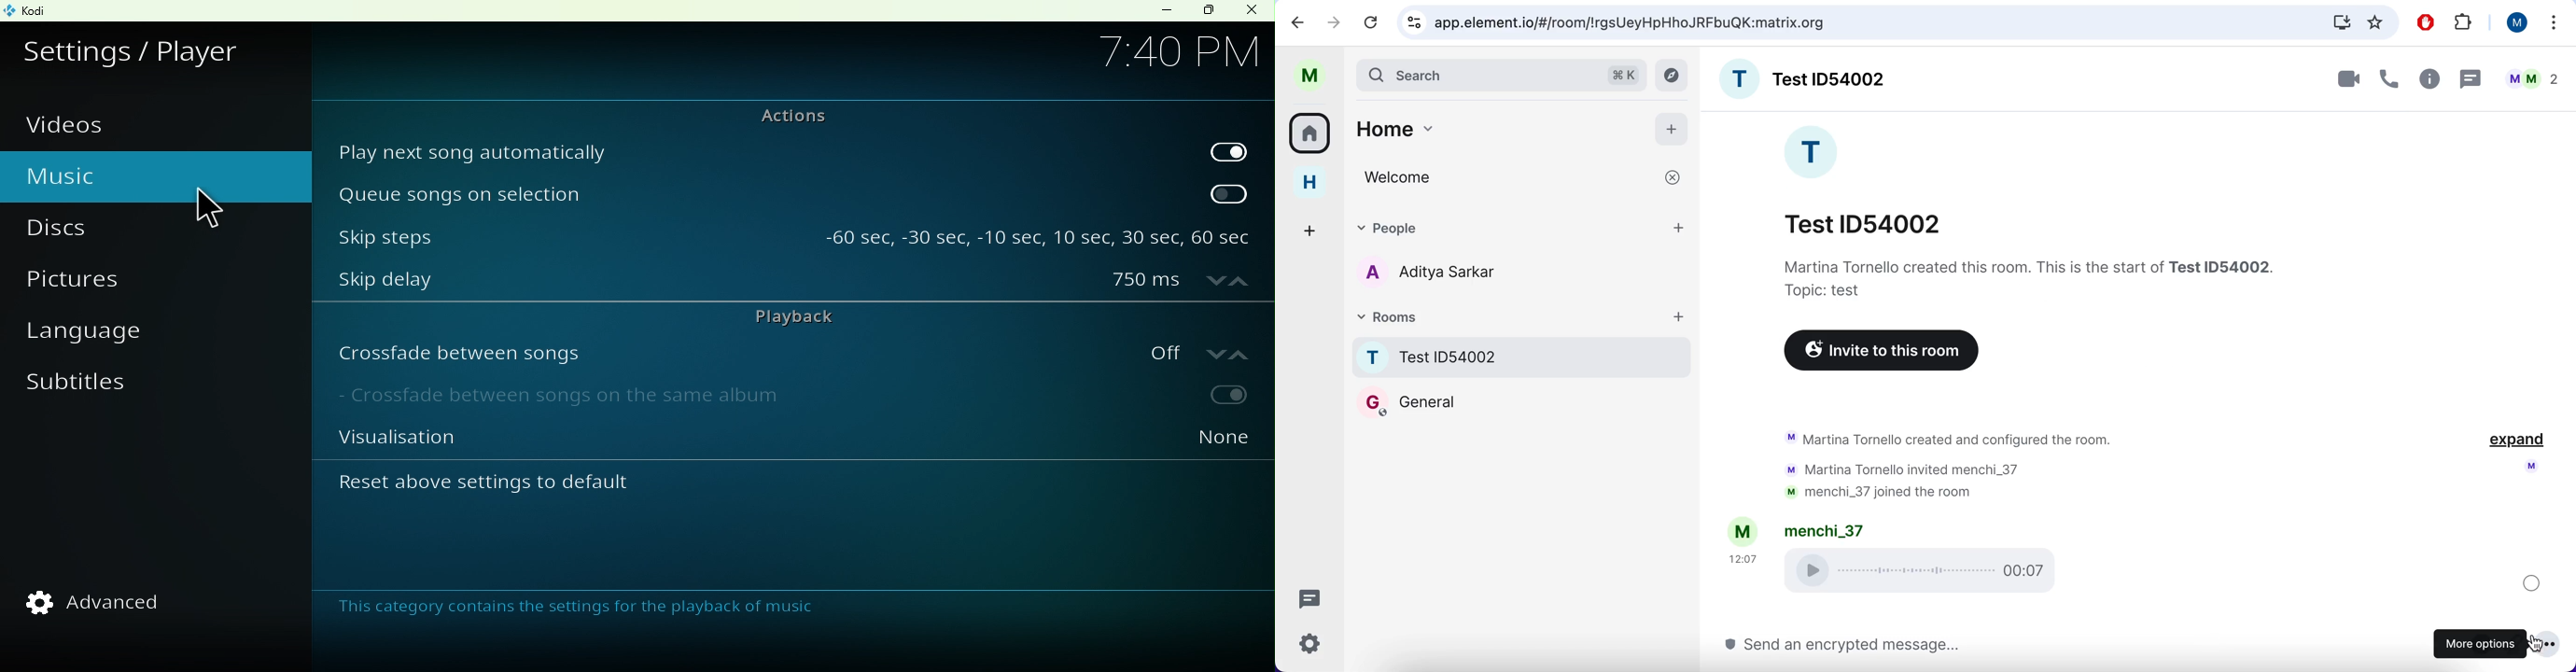 This screenshot has height=672, width=2576. Describe the element at coordinates (1251, 11) in the screenshot. I see `Close` at that location.